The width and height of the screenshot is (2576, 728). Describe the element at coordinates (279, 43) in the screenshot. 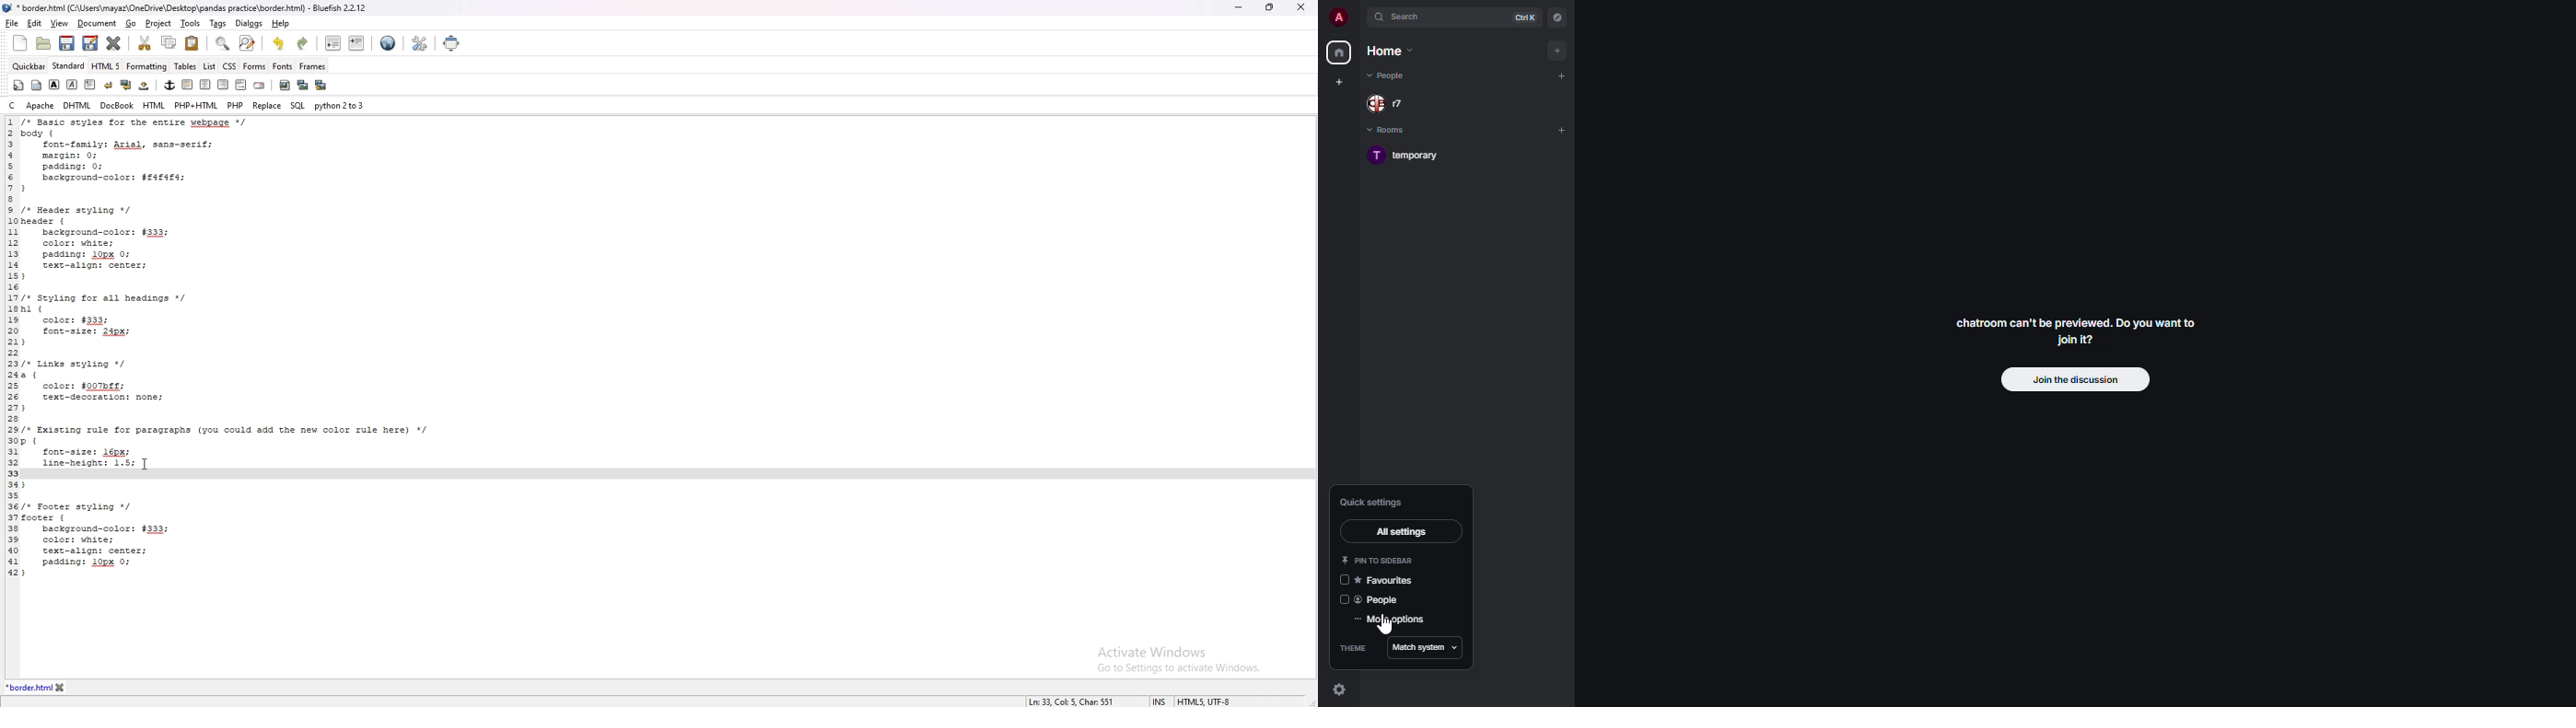

I see `undo` at that location.